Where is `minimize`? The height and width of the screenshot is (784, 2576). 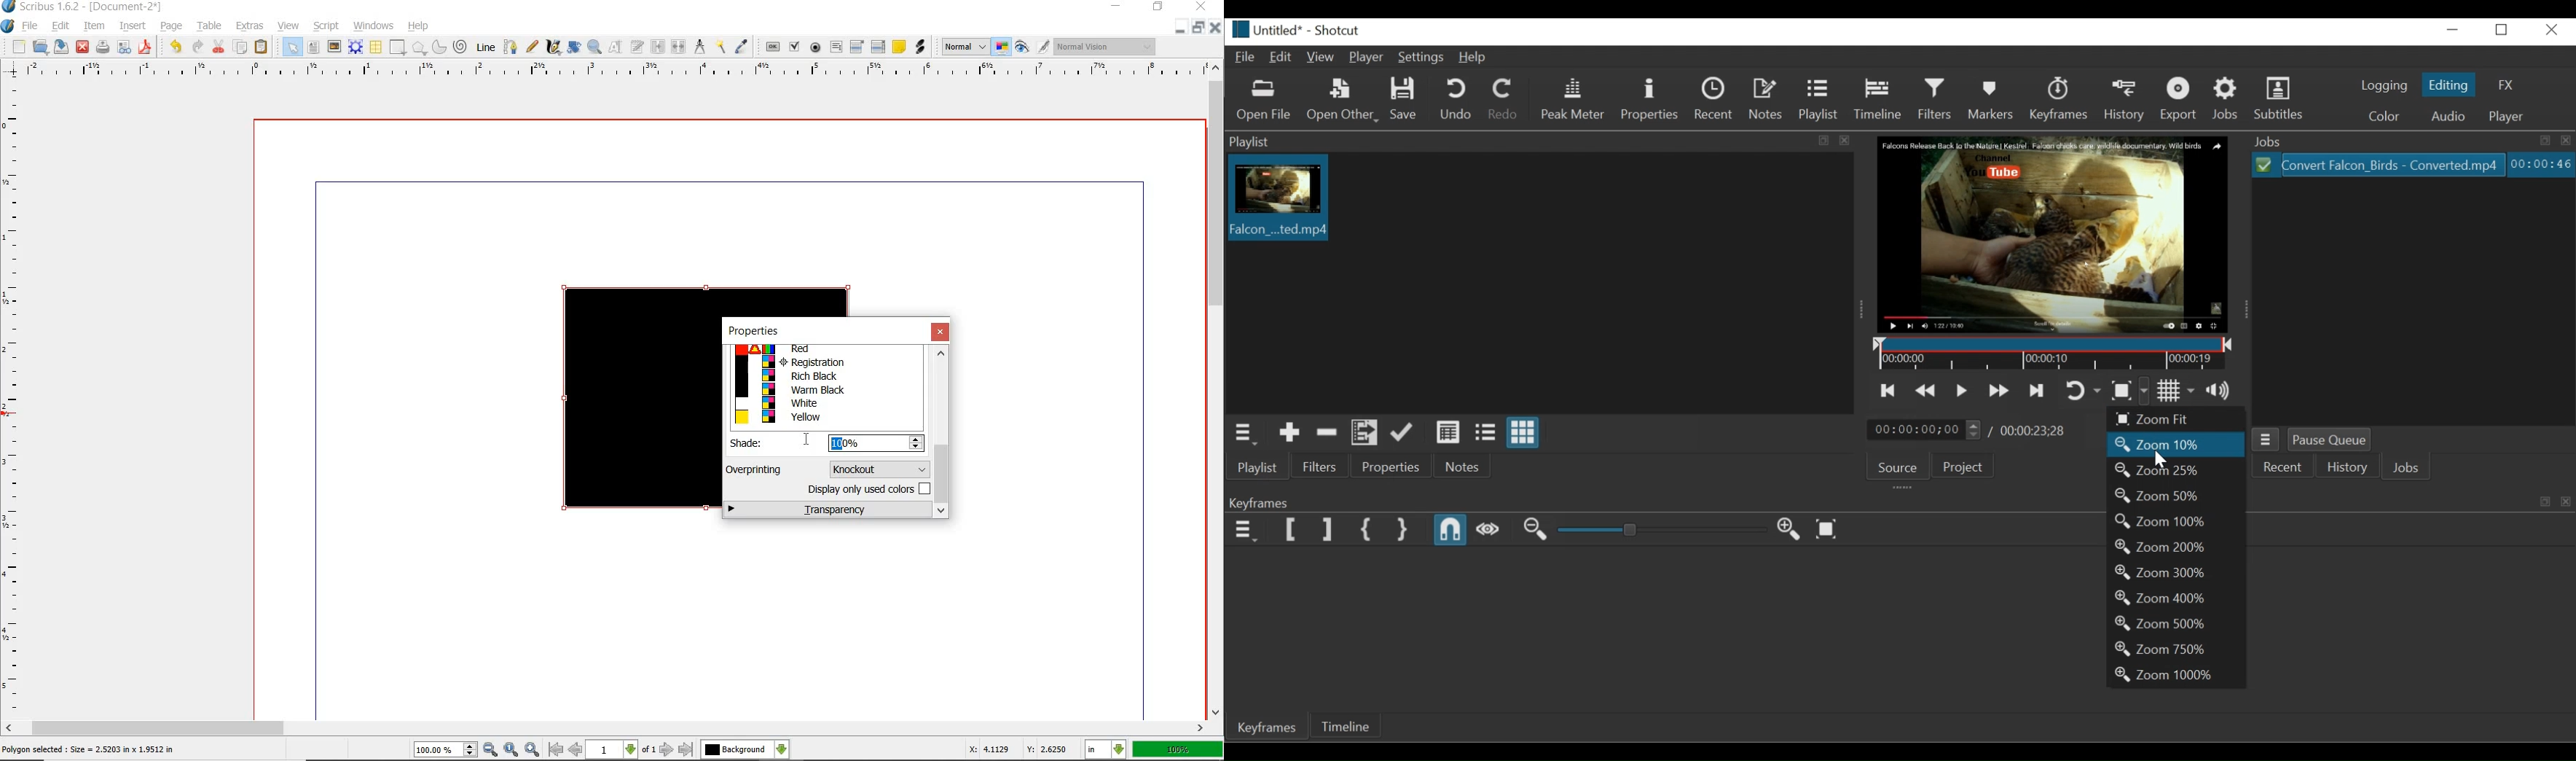
minimize is located at coordinates (2452, 28).